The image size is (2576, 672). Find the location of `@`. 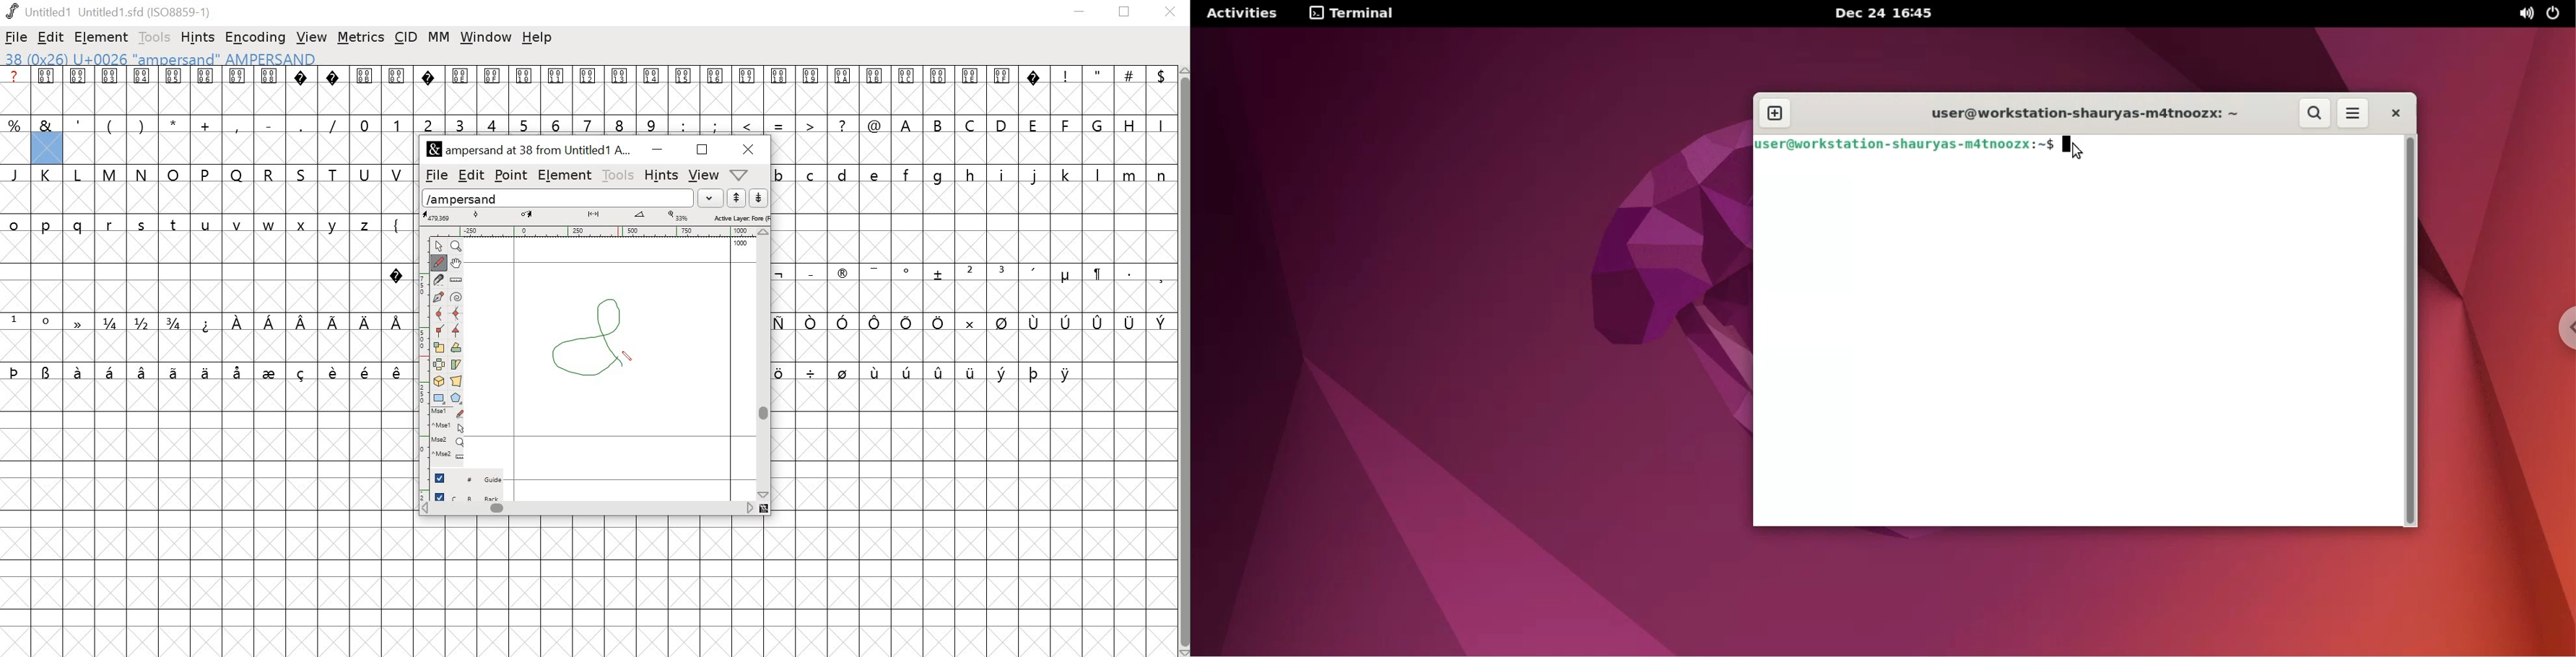

@ is located at coordinates (875, 124).